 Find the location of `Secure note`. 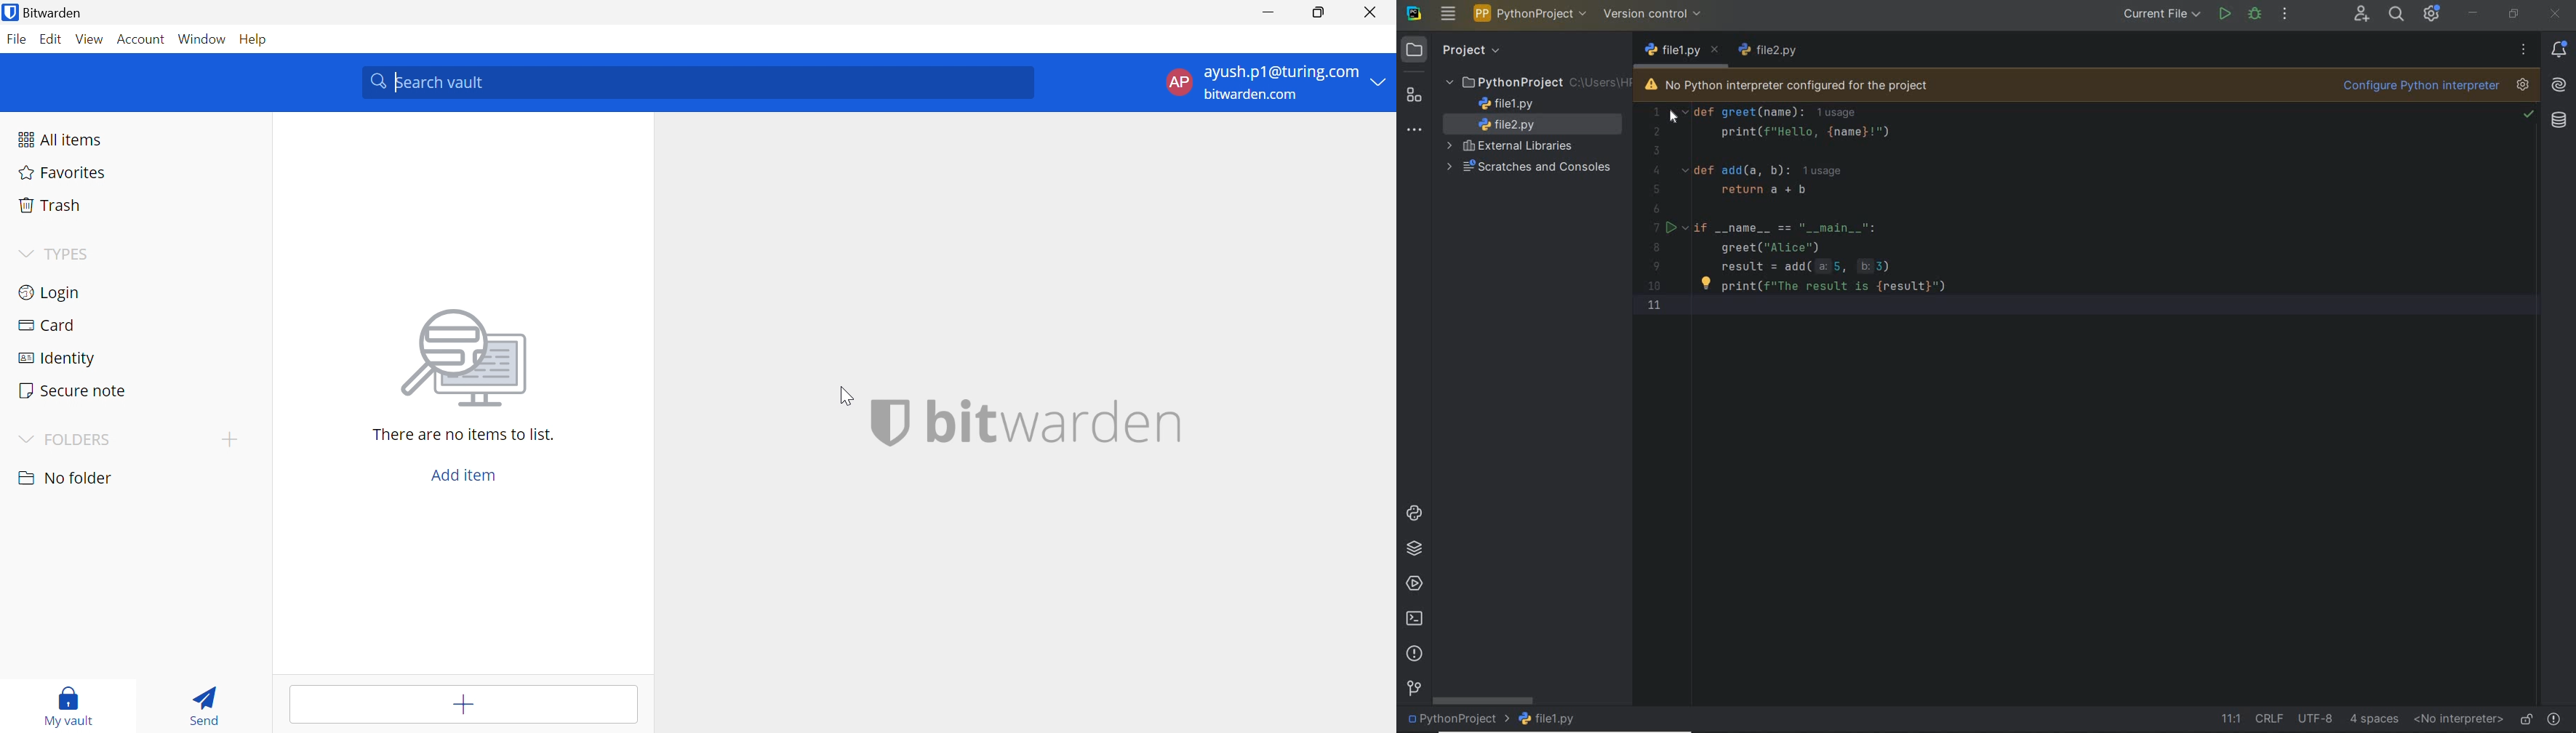

Secure note is located at coordinates (73, 390).